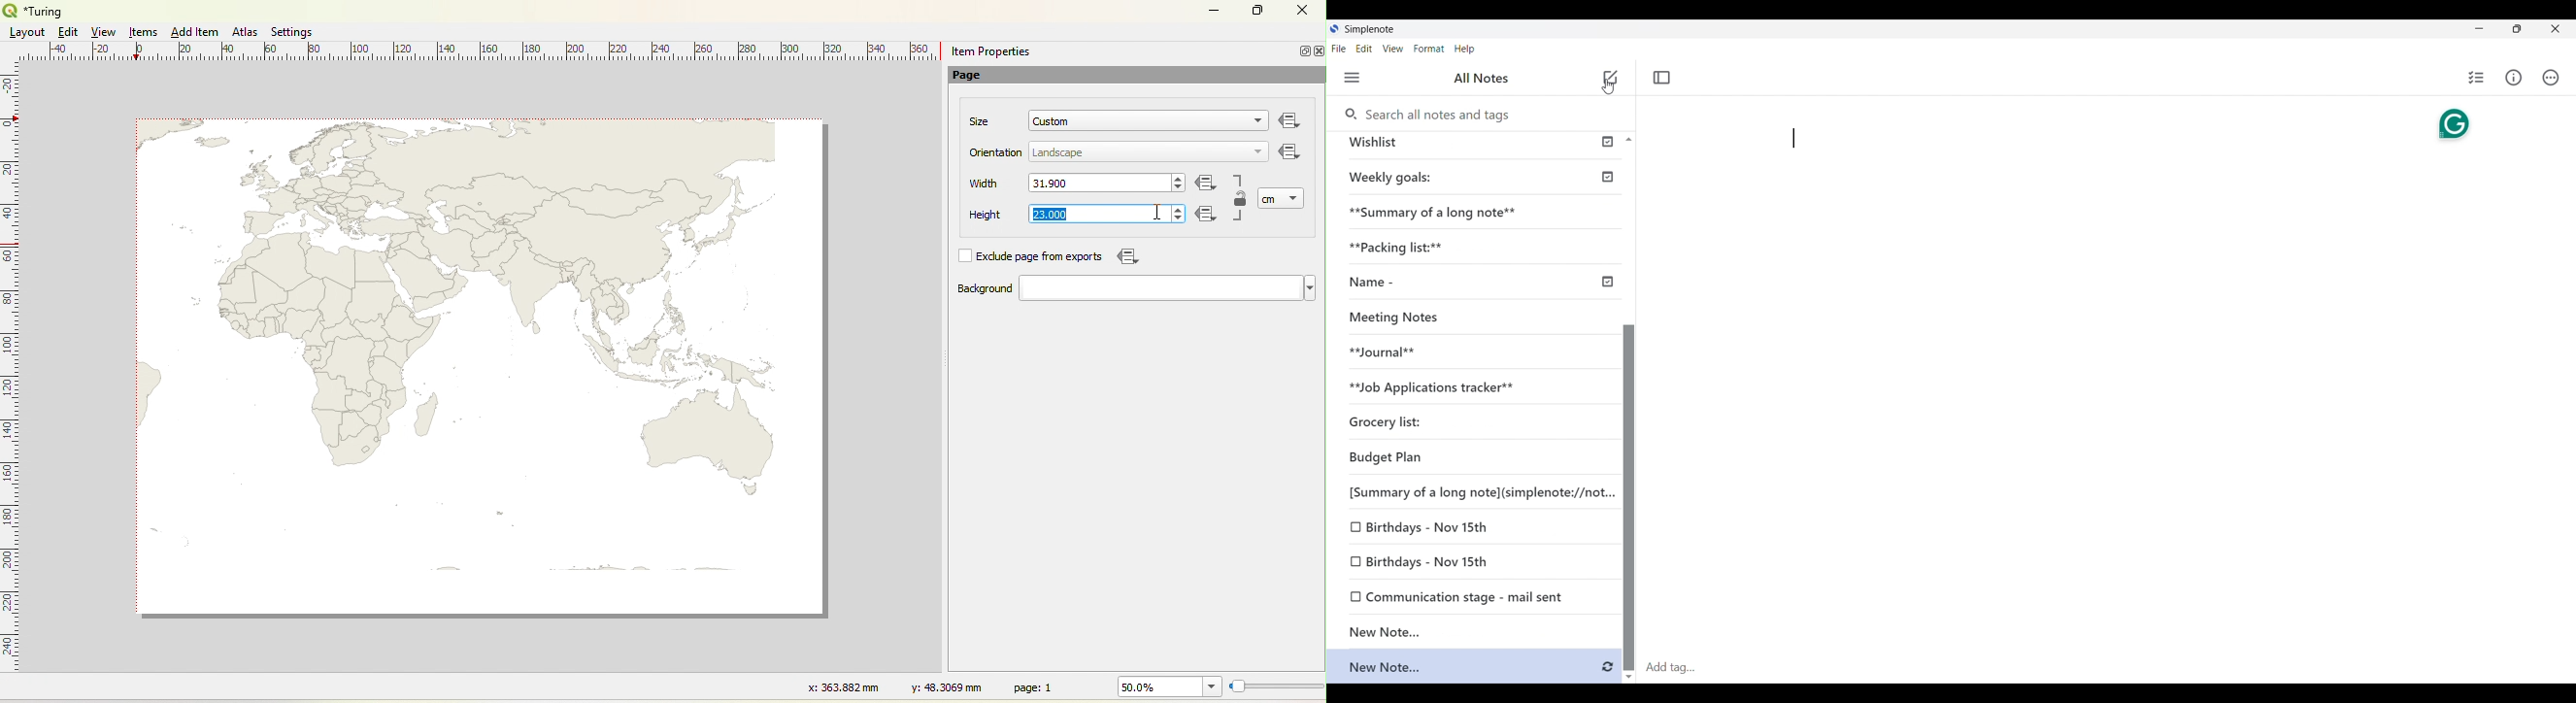 The width and height of the screenshot is (2576, 728). I want to click on Actions, so click(2551, 76).